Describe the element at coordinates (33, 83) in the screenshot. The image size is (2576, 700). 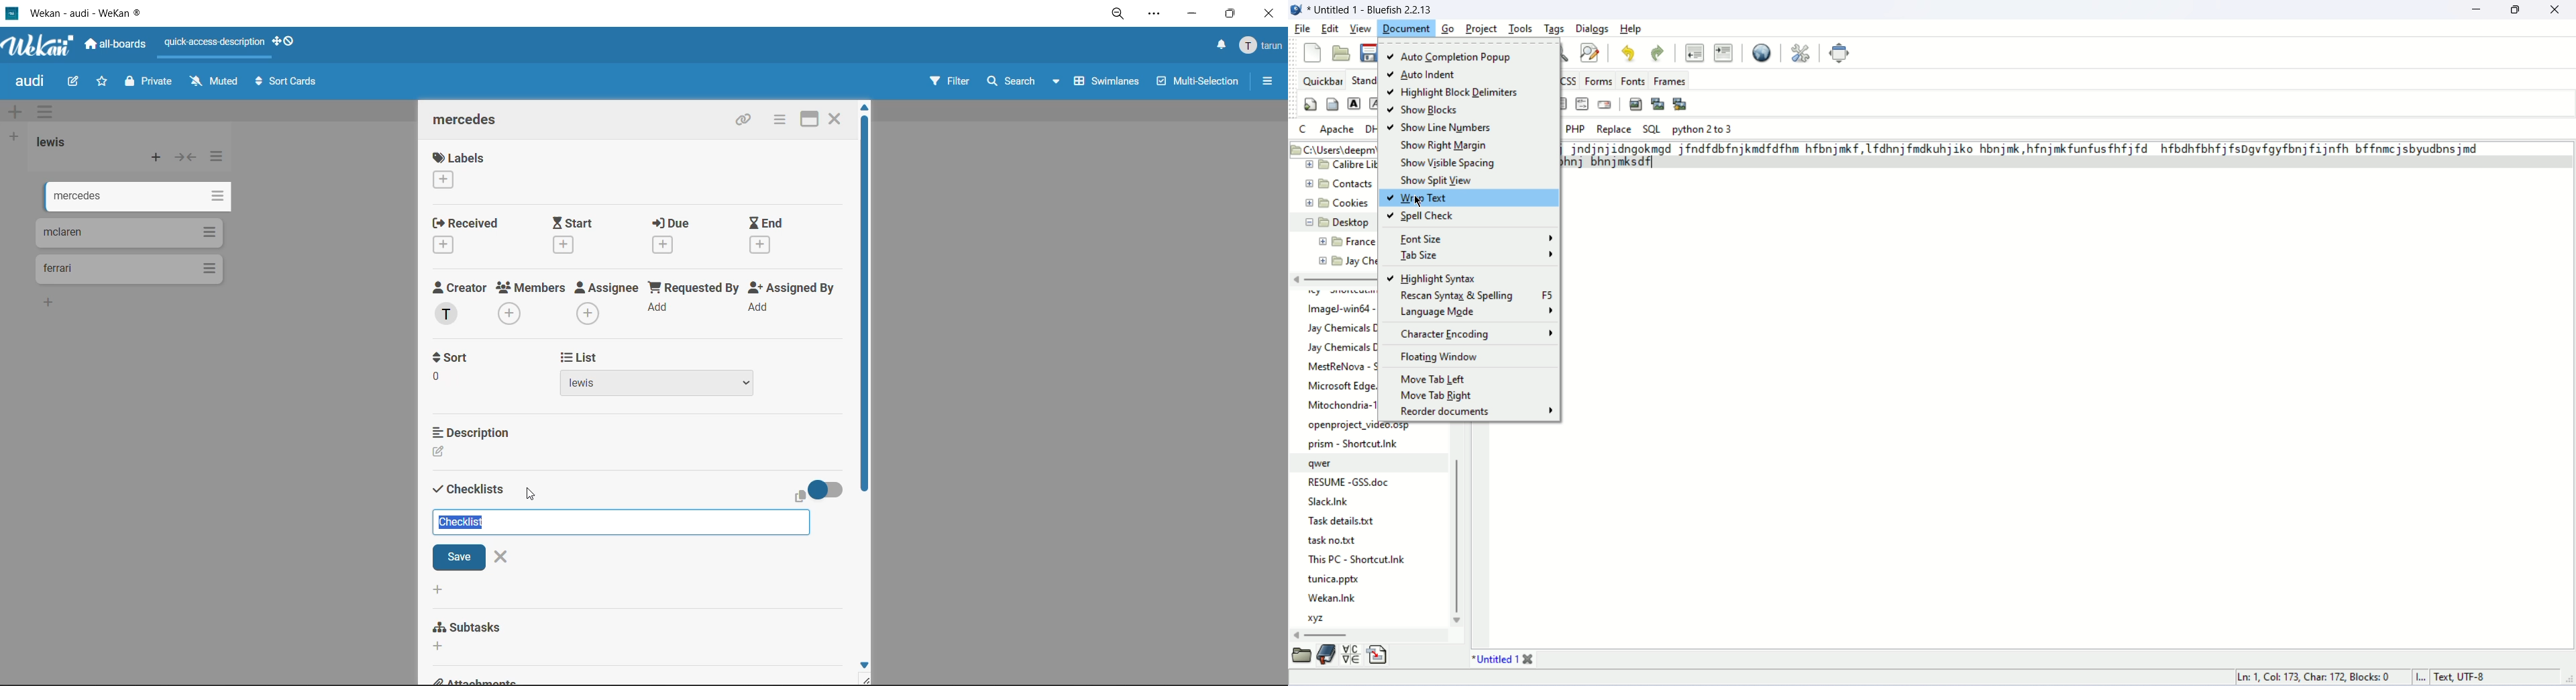
I see `board title` at that location.